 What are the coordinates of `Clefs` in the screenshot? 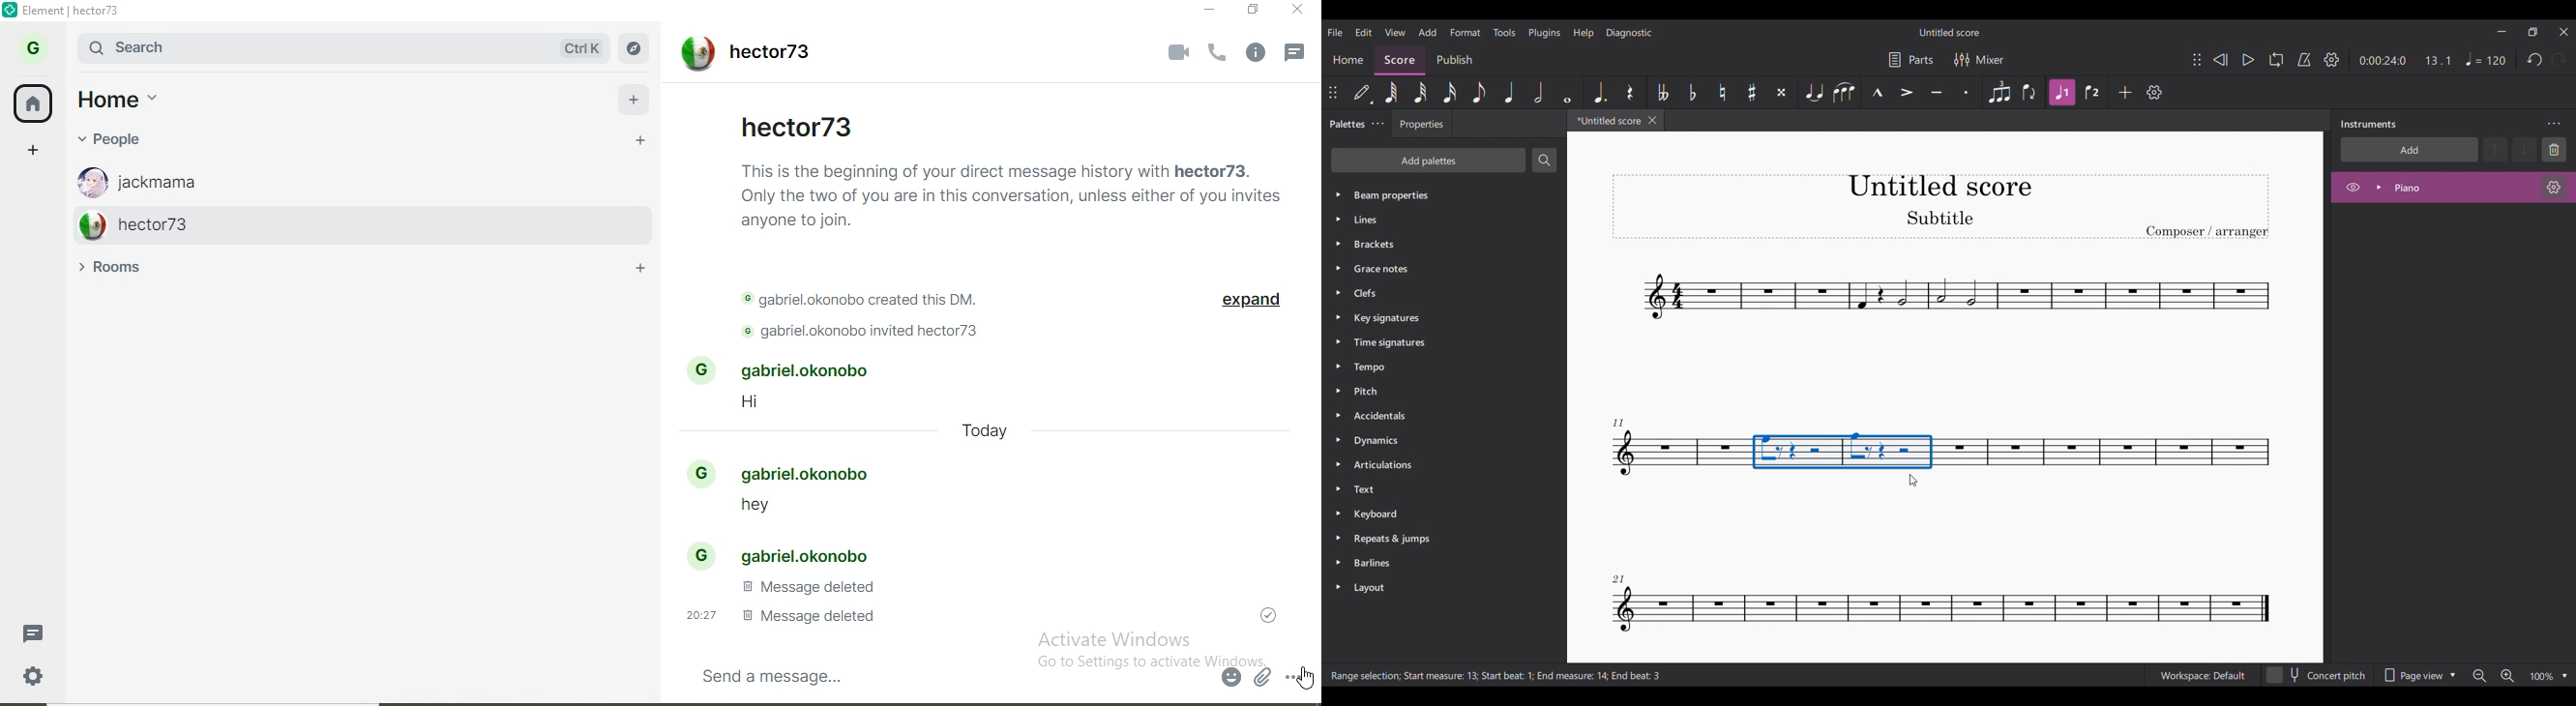 It's located at (1440, 292).